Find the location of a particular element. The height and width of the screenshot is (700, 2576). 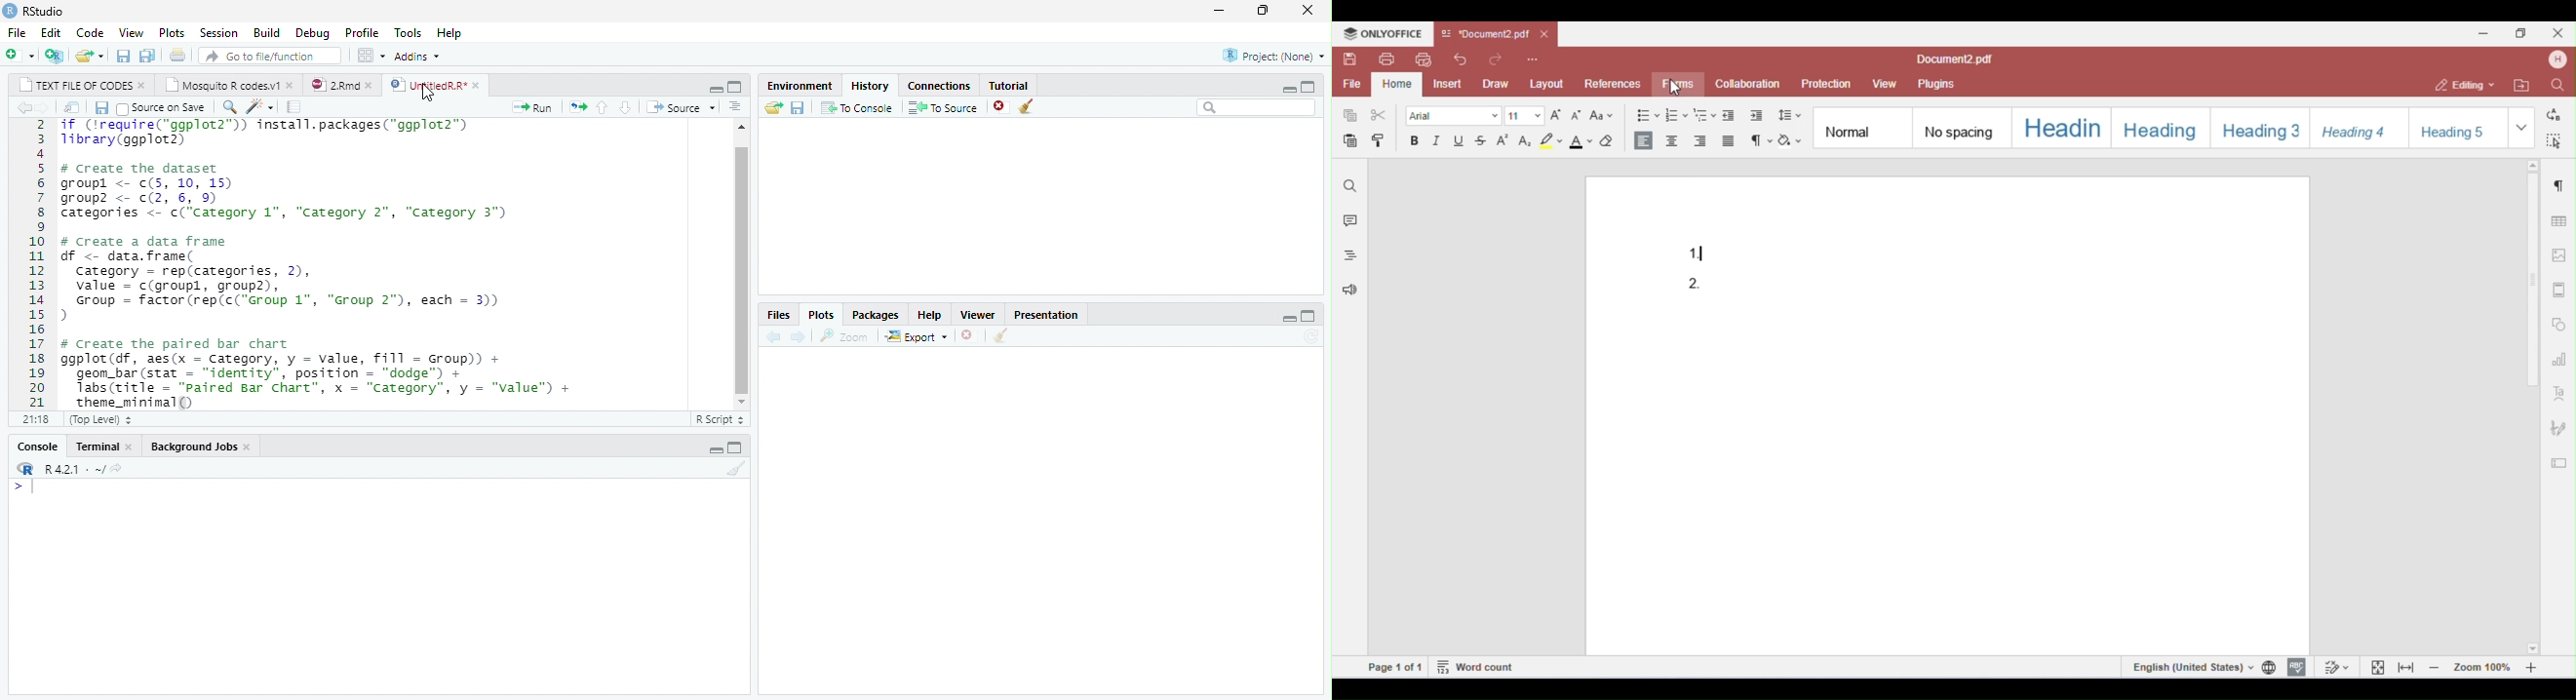

help is located at coordinates (930, 313).